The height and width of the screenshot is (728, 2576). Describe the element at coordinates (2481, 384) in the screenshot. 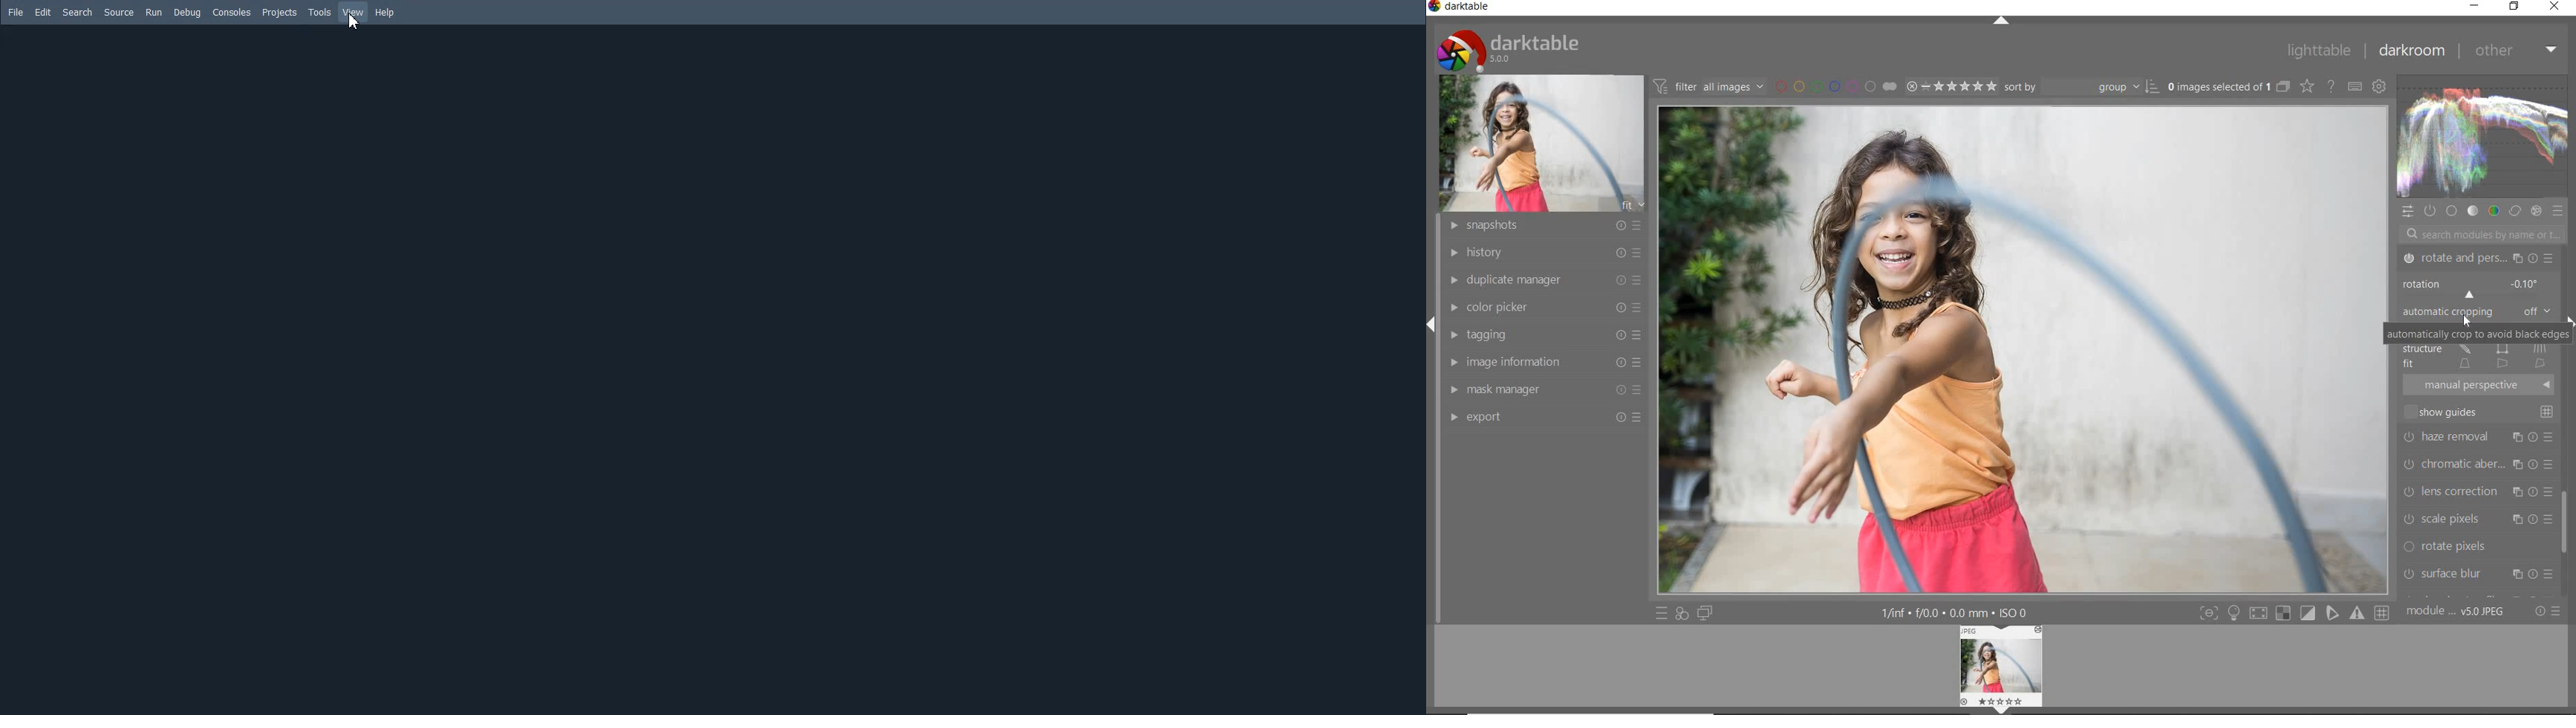

I see `MANUAL PERSPECTIVE` at that location.